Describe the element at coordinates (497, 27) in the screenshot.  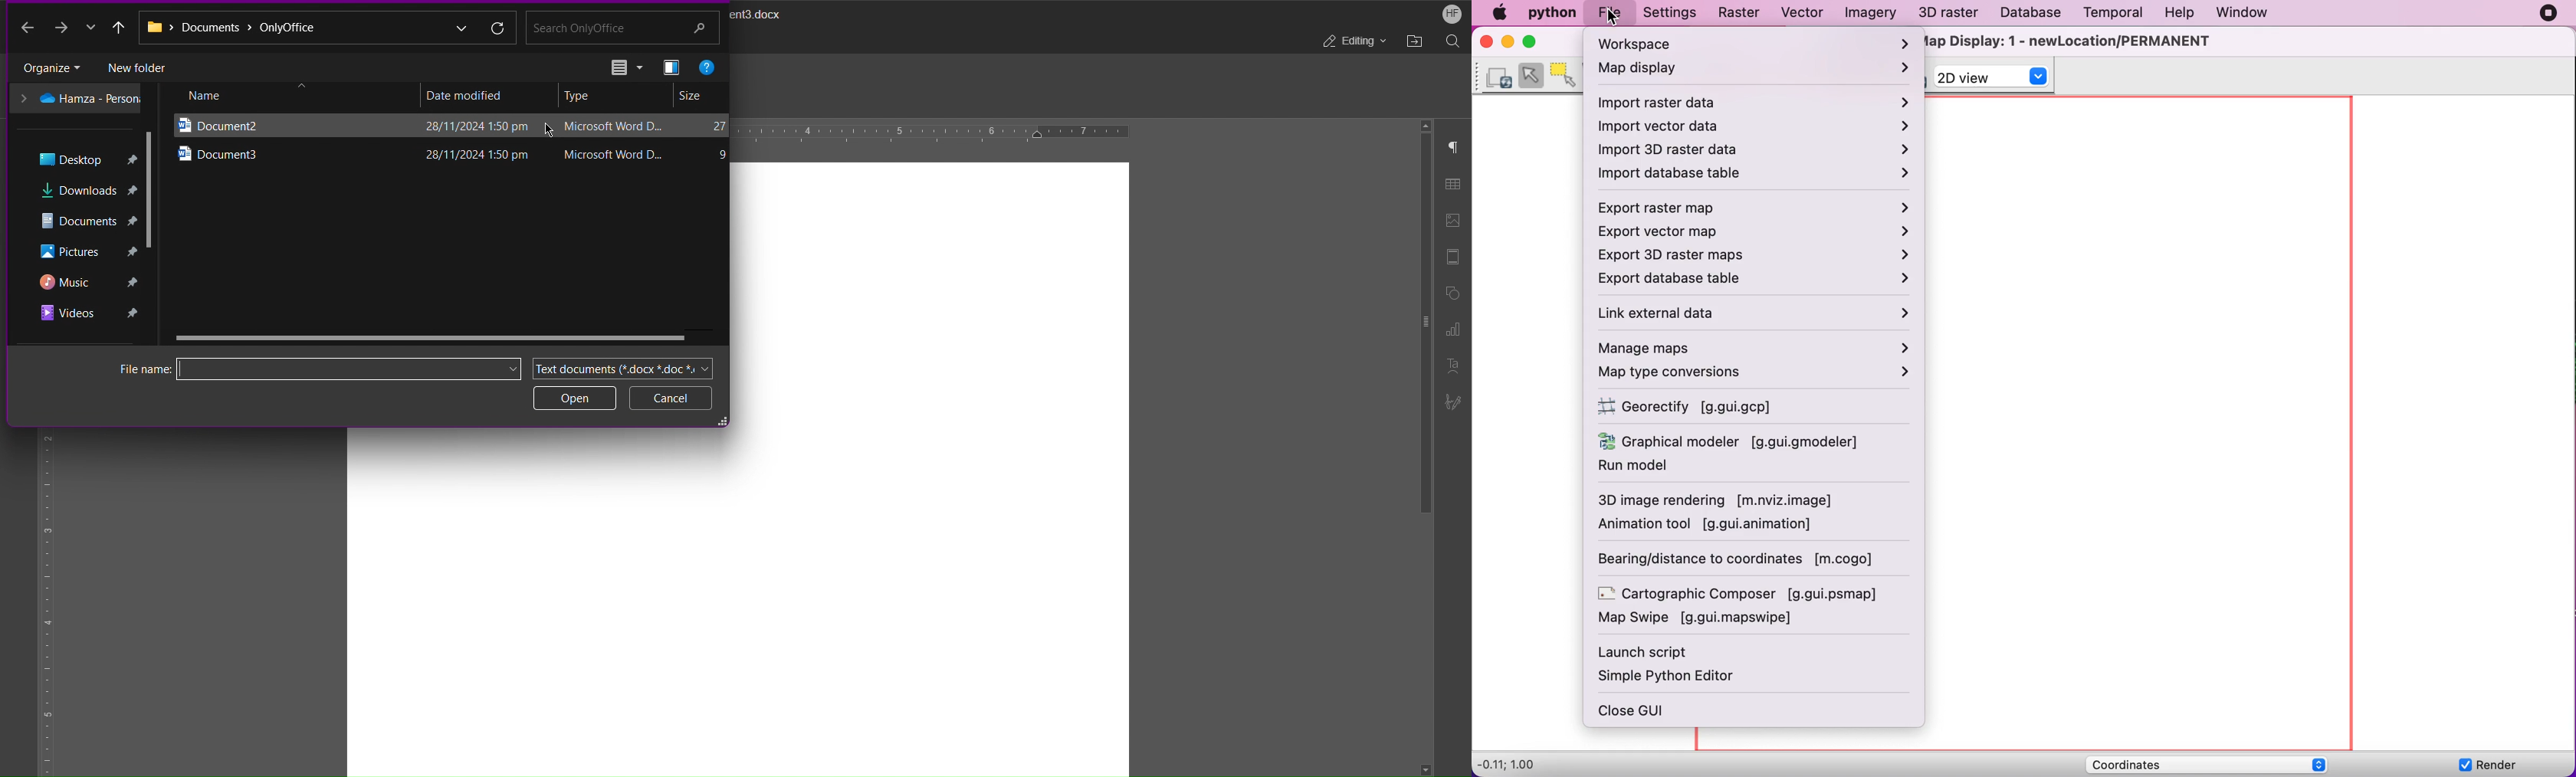
I see `Refresh` at that location.